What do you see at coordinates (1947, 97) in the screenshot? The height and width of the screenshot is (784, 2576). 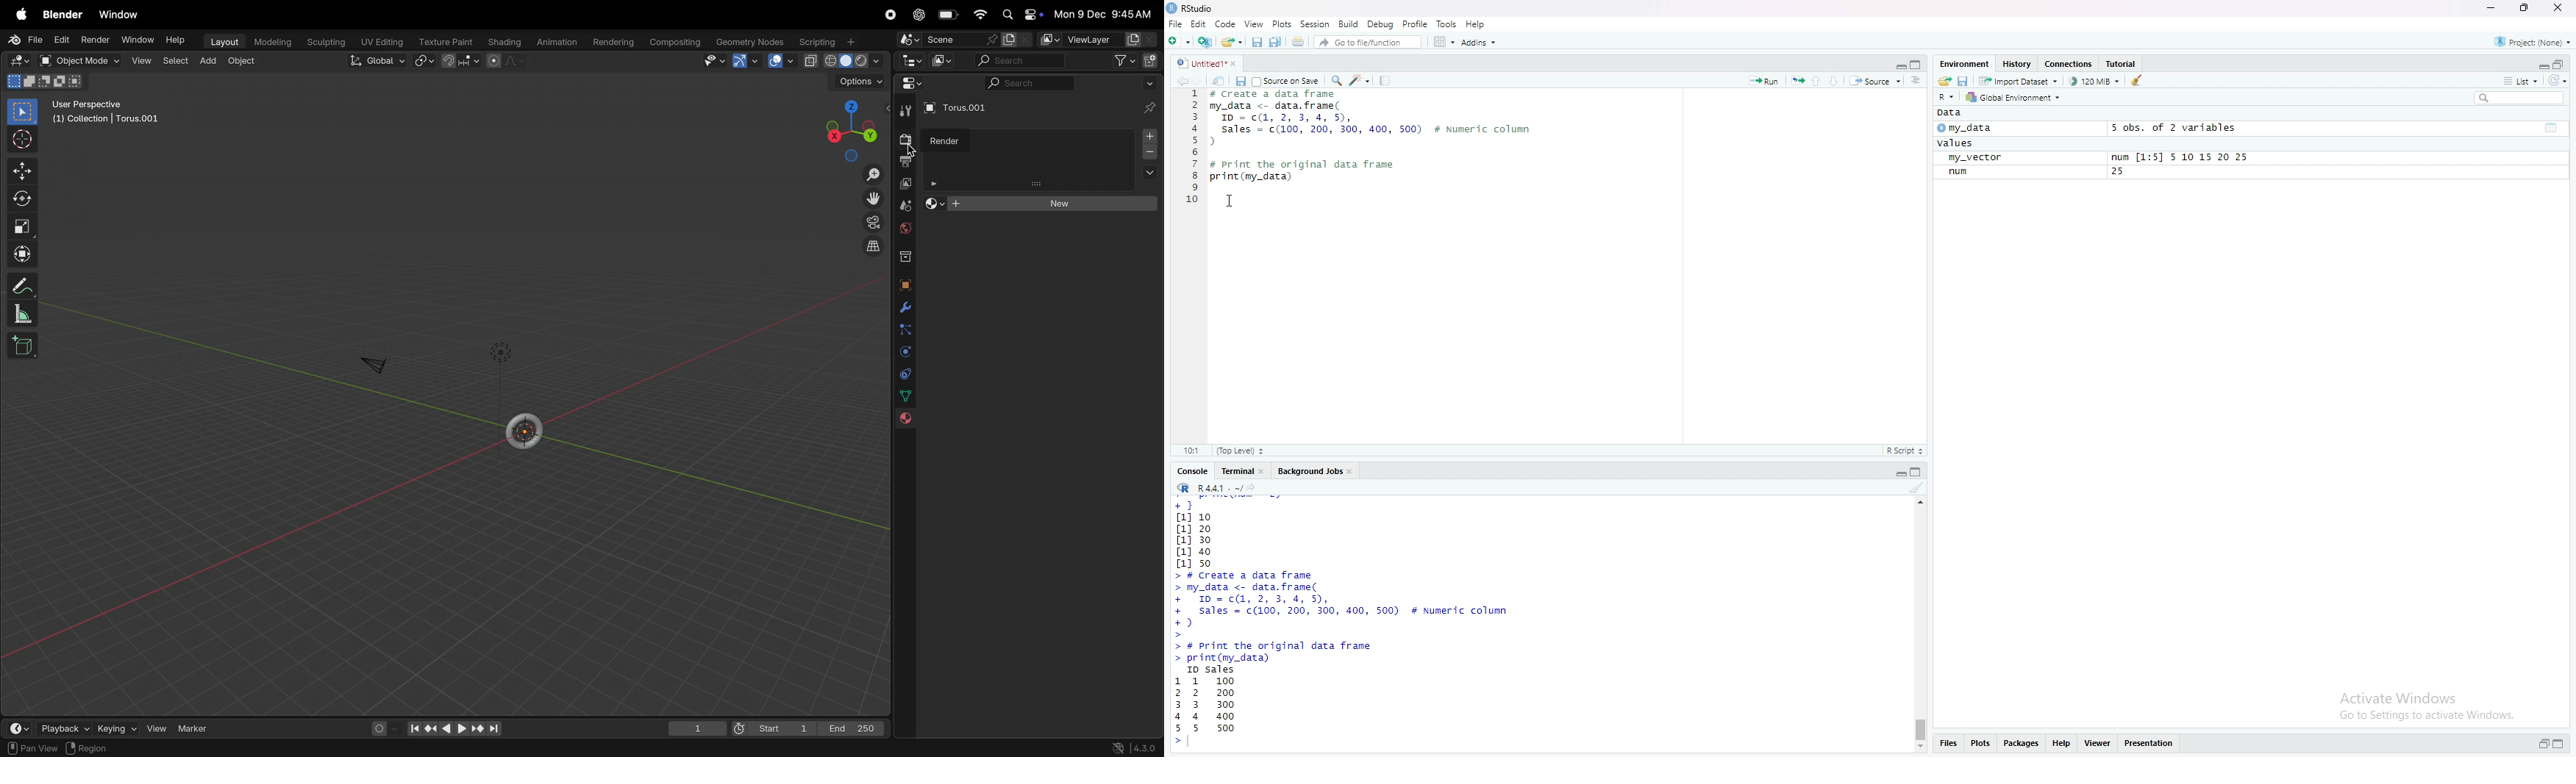 I see `language change` at bounding box center [1947, 97].